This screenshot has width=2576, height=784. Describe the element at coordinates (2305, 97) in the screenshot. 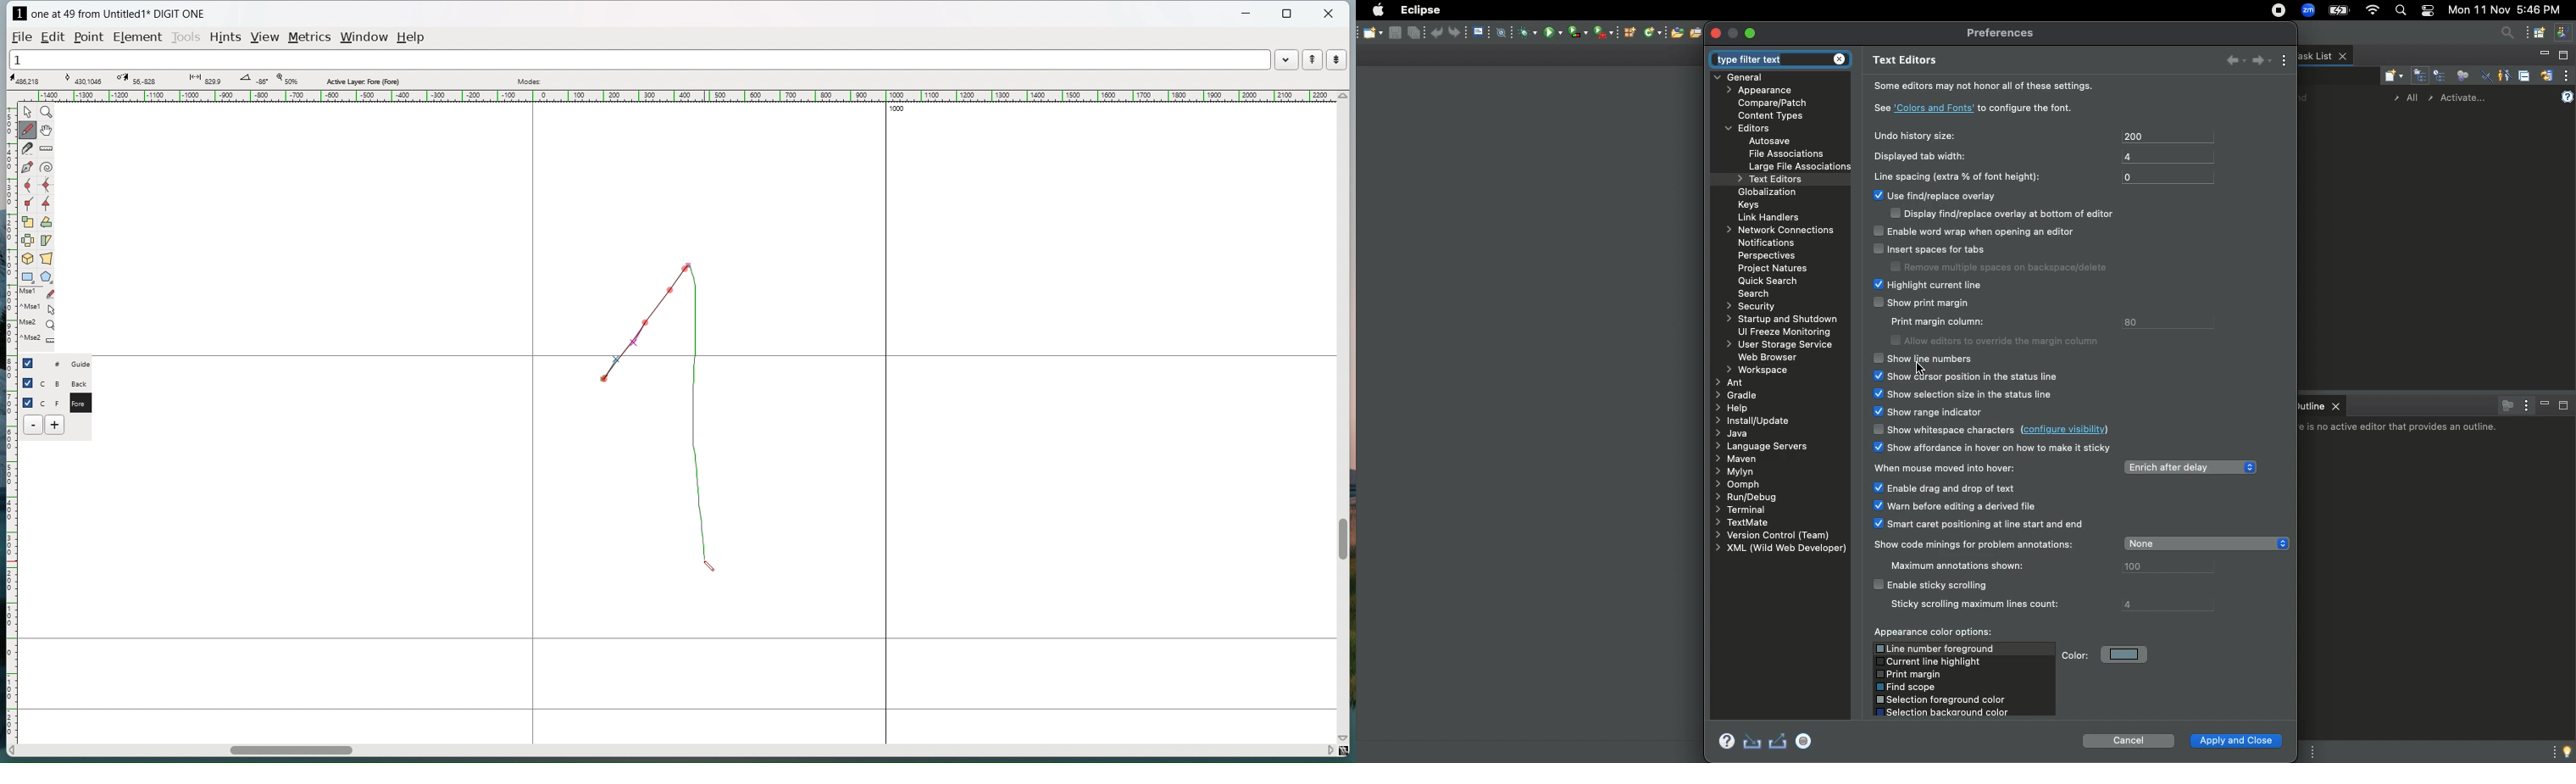

I see `Find` at that location.